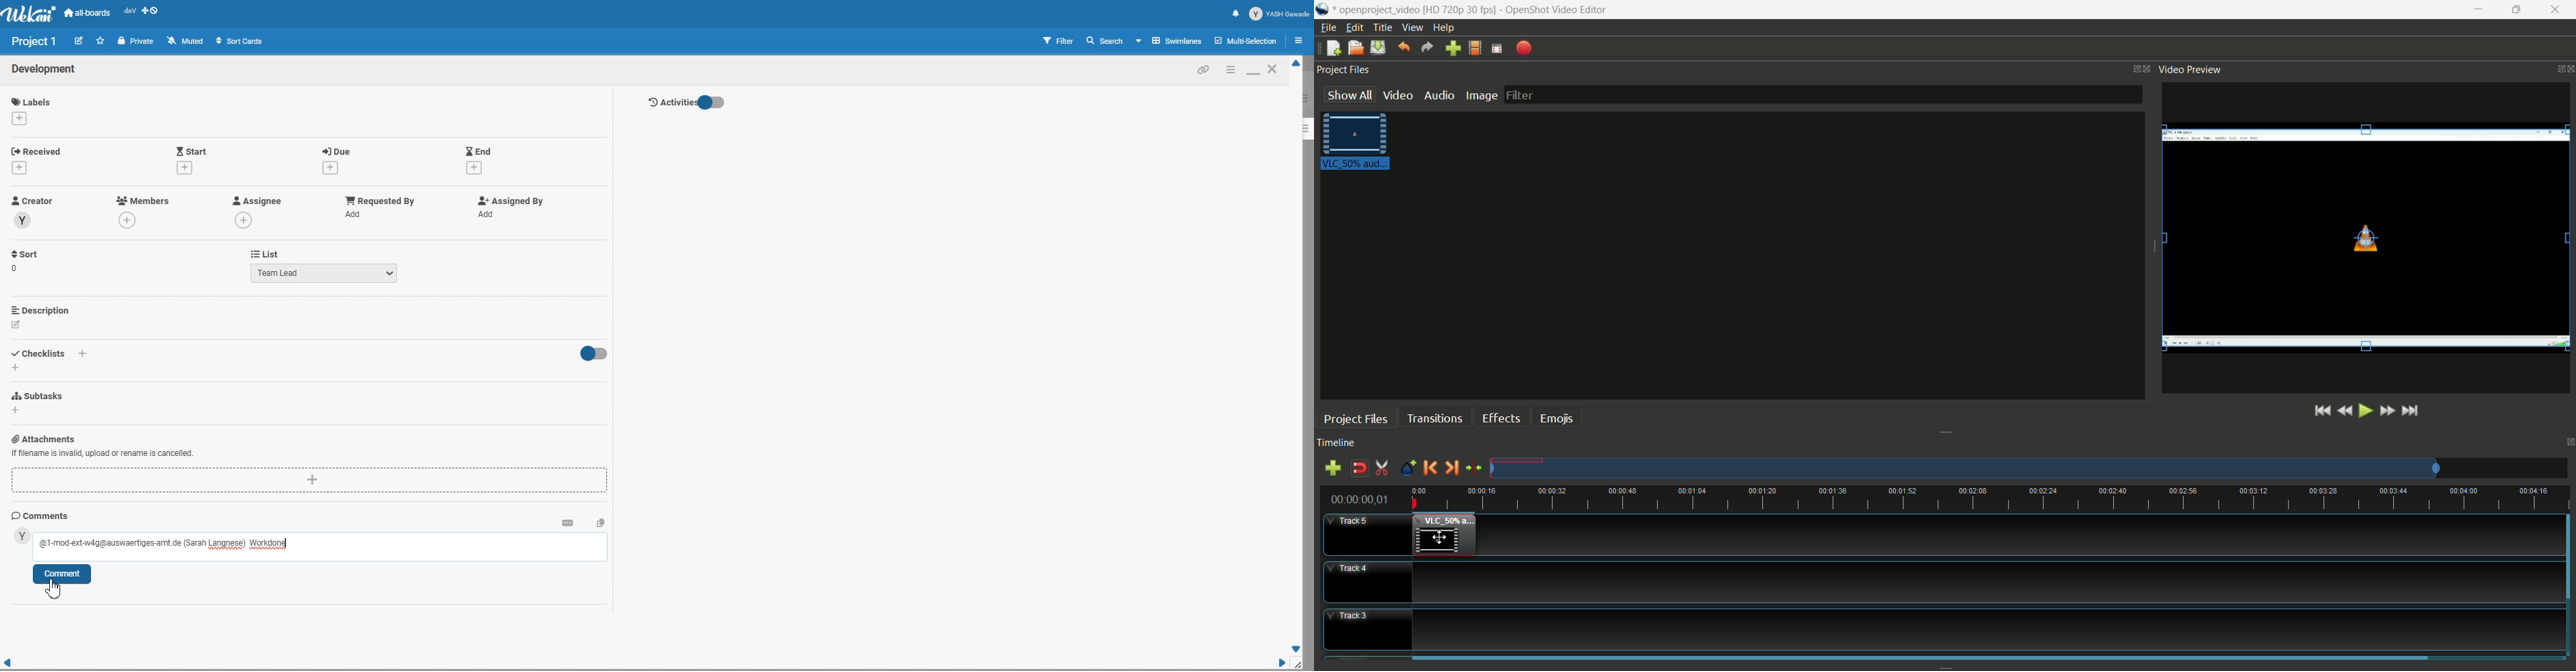  I want to click on avatar, so click(22, 536).